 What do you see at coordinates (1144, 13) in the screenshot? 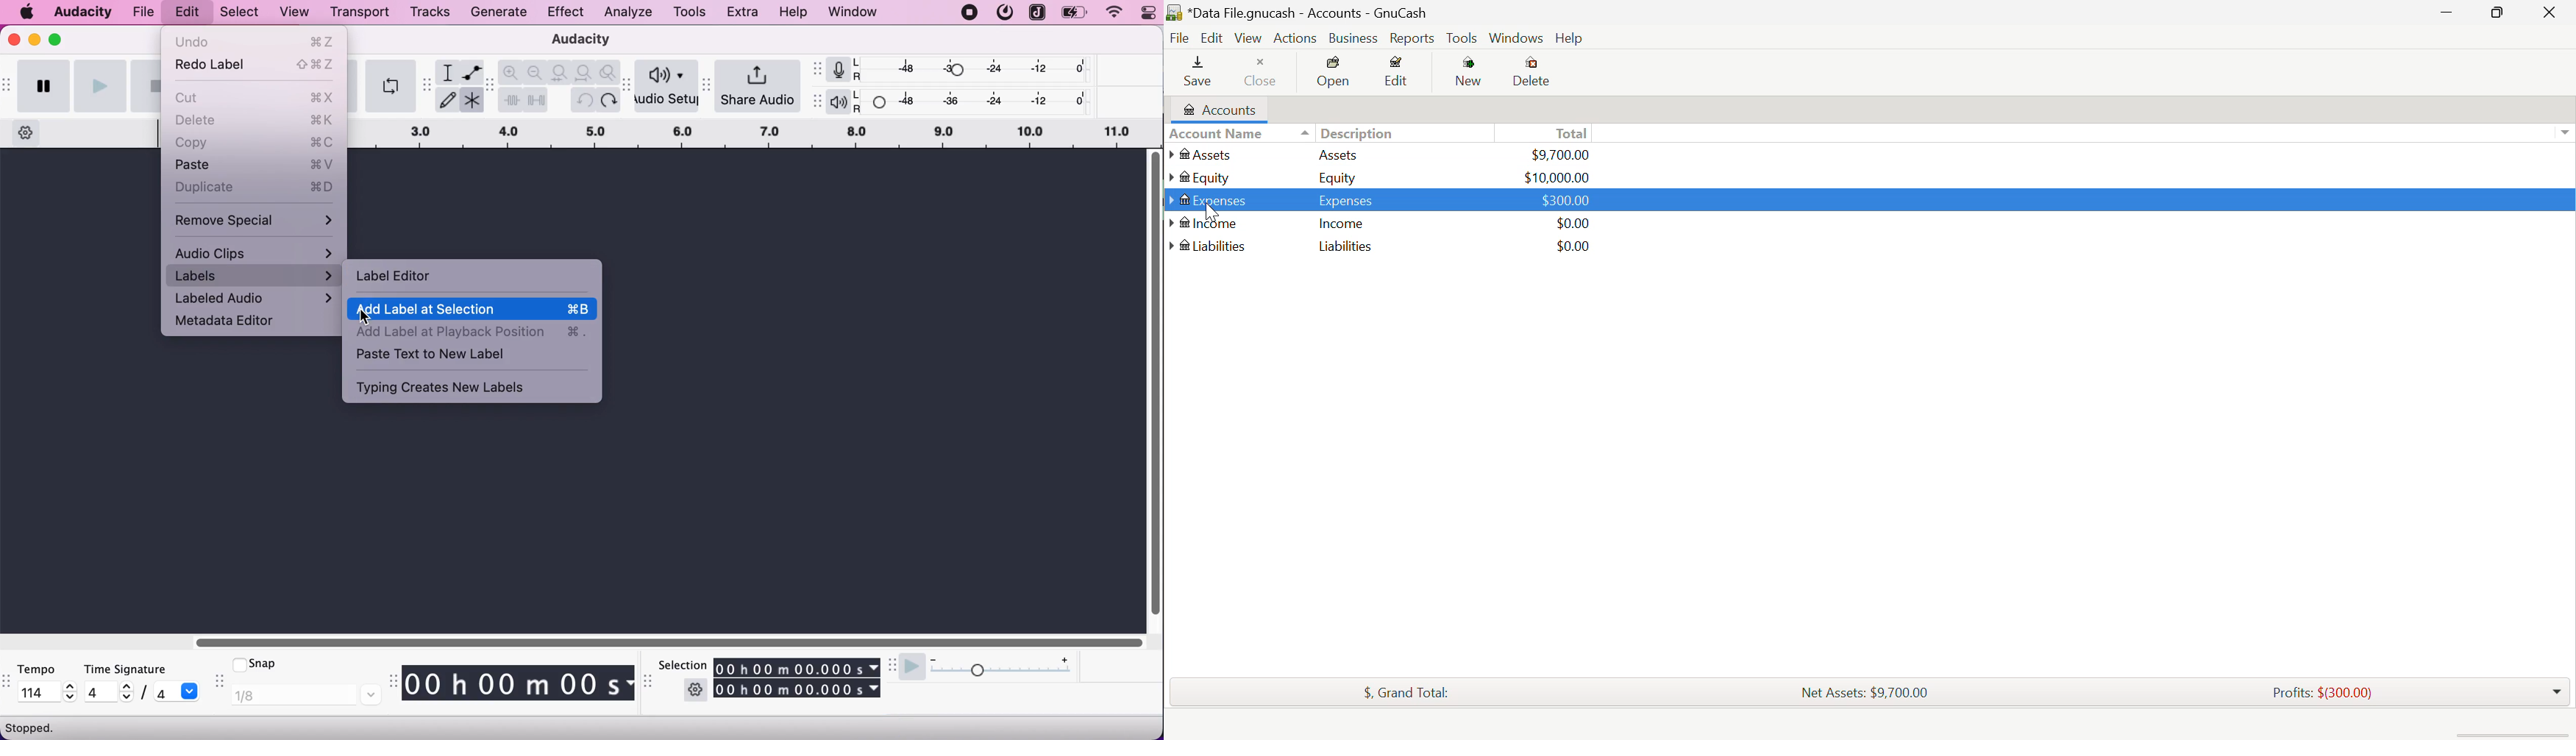
I see `panel control` at bounding box center [1144, 13].